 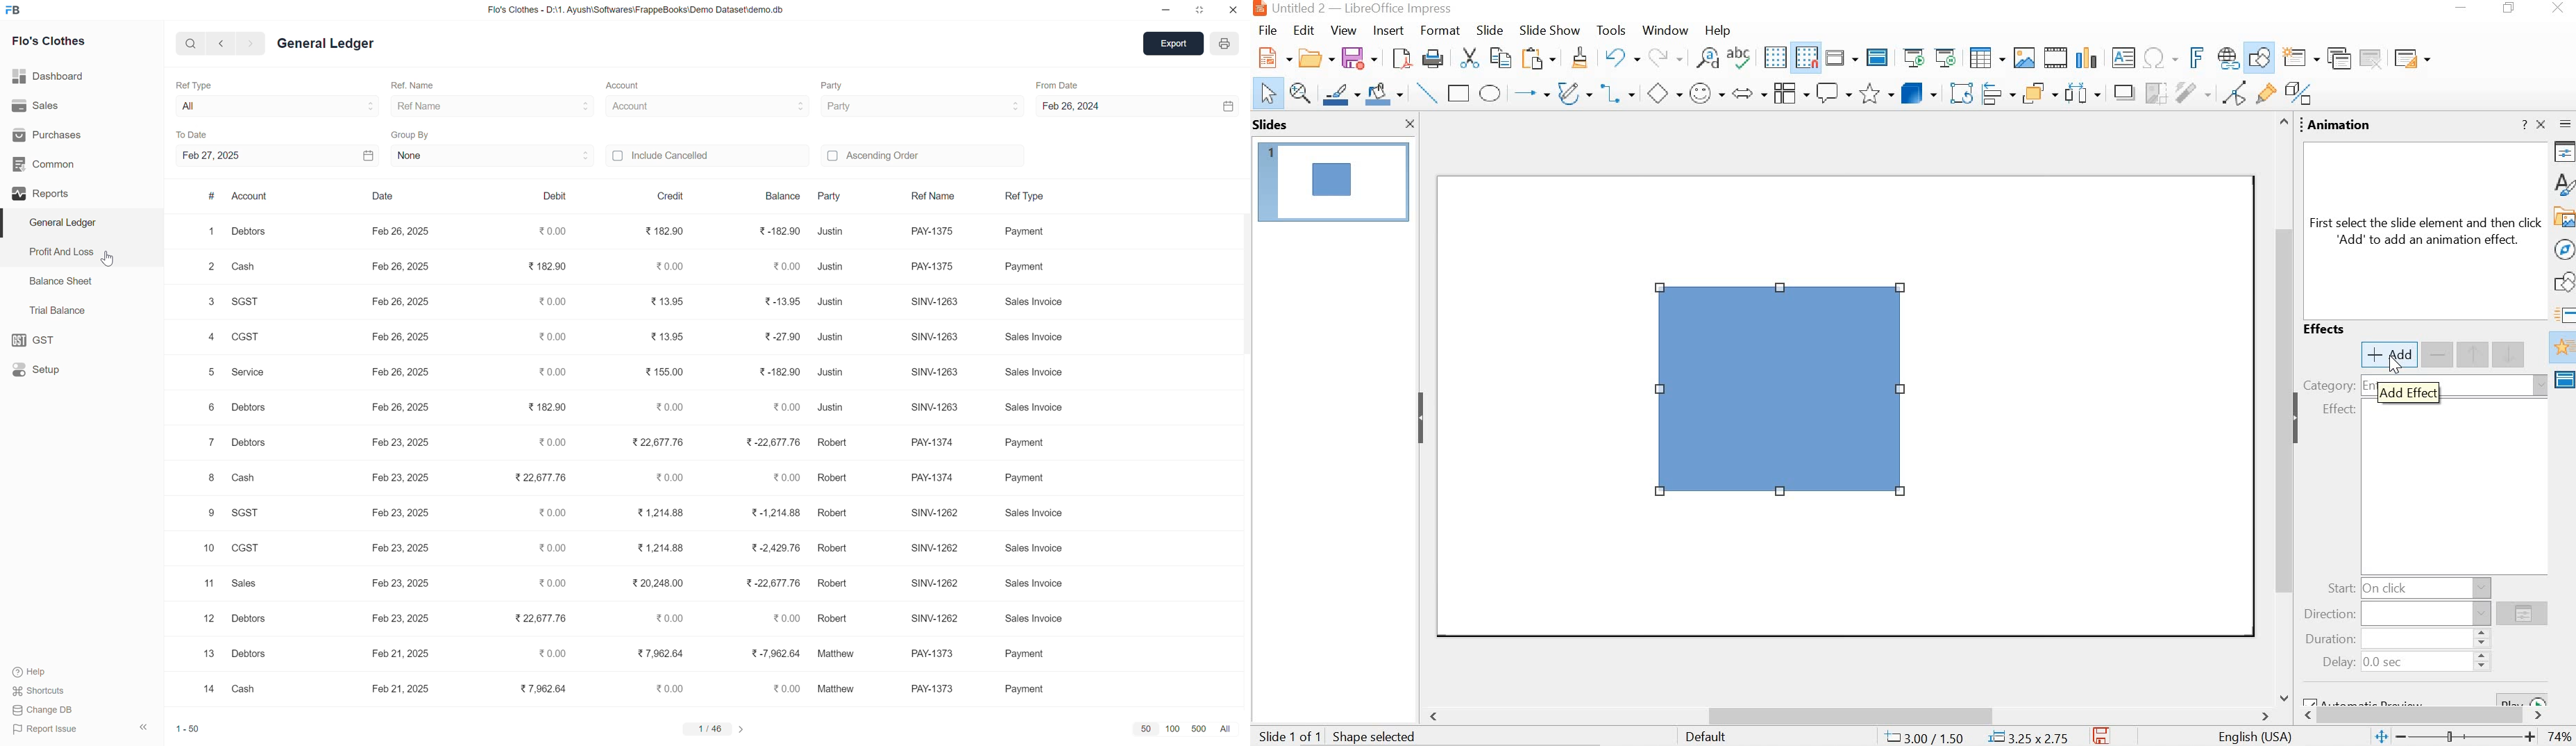 What do you see at coordinates (1919, 92) in the screenshot?
I see `3D objects` at bounding box center [1919, 92].